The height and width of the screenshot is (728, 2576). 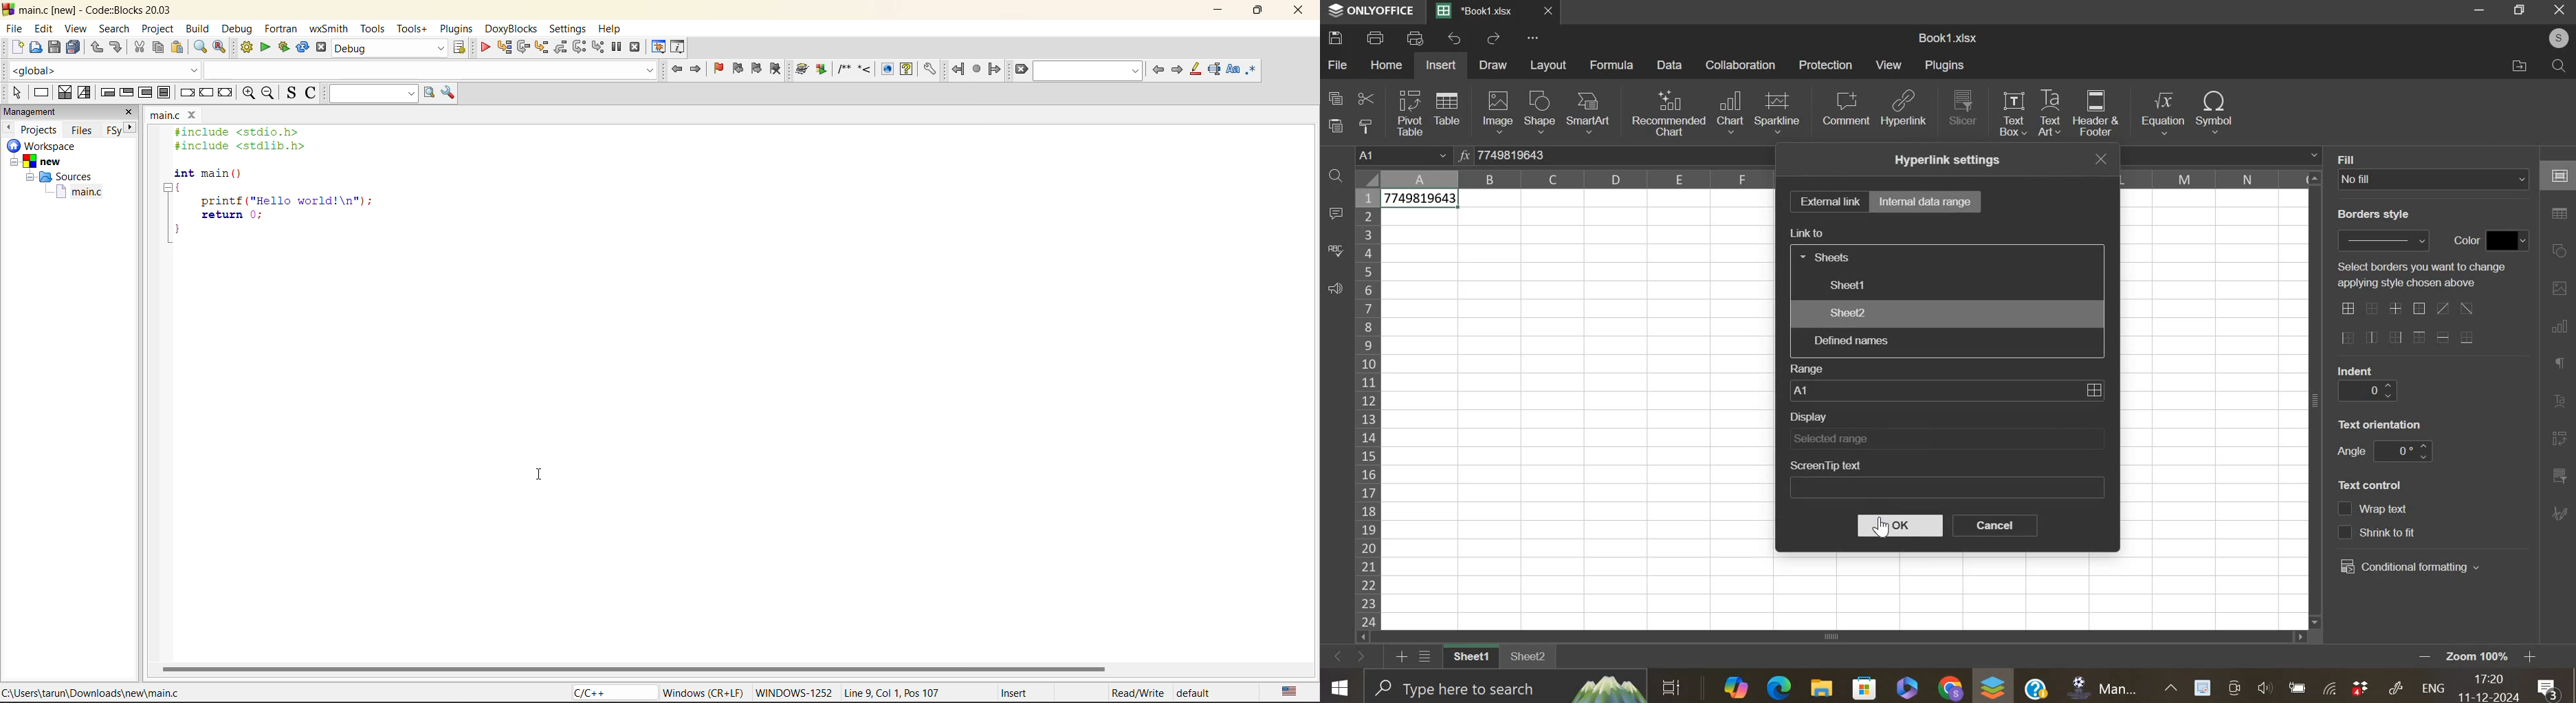 I want to click on ONLY OFFICE logo, so click(x=1372, y=10).